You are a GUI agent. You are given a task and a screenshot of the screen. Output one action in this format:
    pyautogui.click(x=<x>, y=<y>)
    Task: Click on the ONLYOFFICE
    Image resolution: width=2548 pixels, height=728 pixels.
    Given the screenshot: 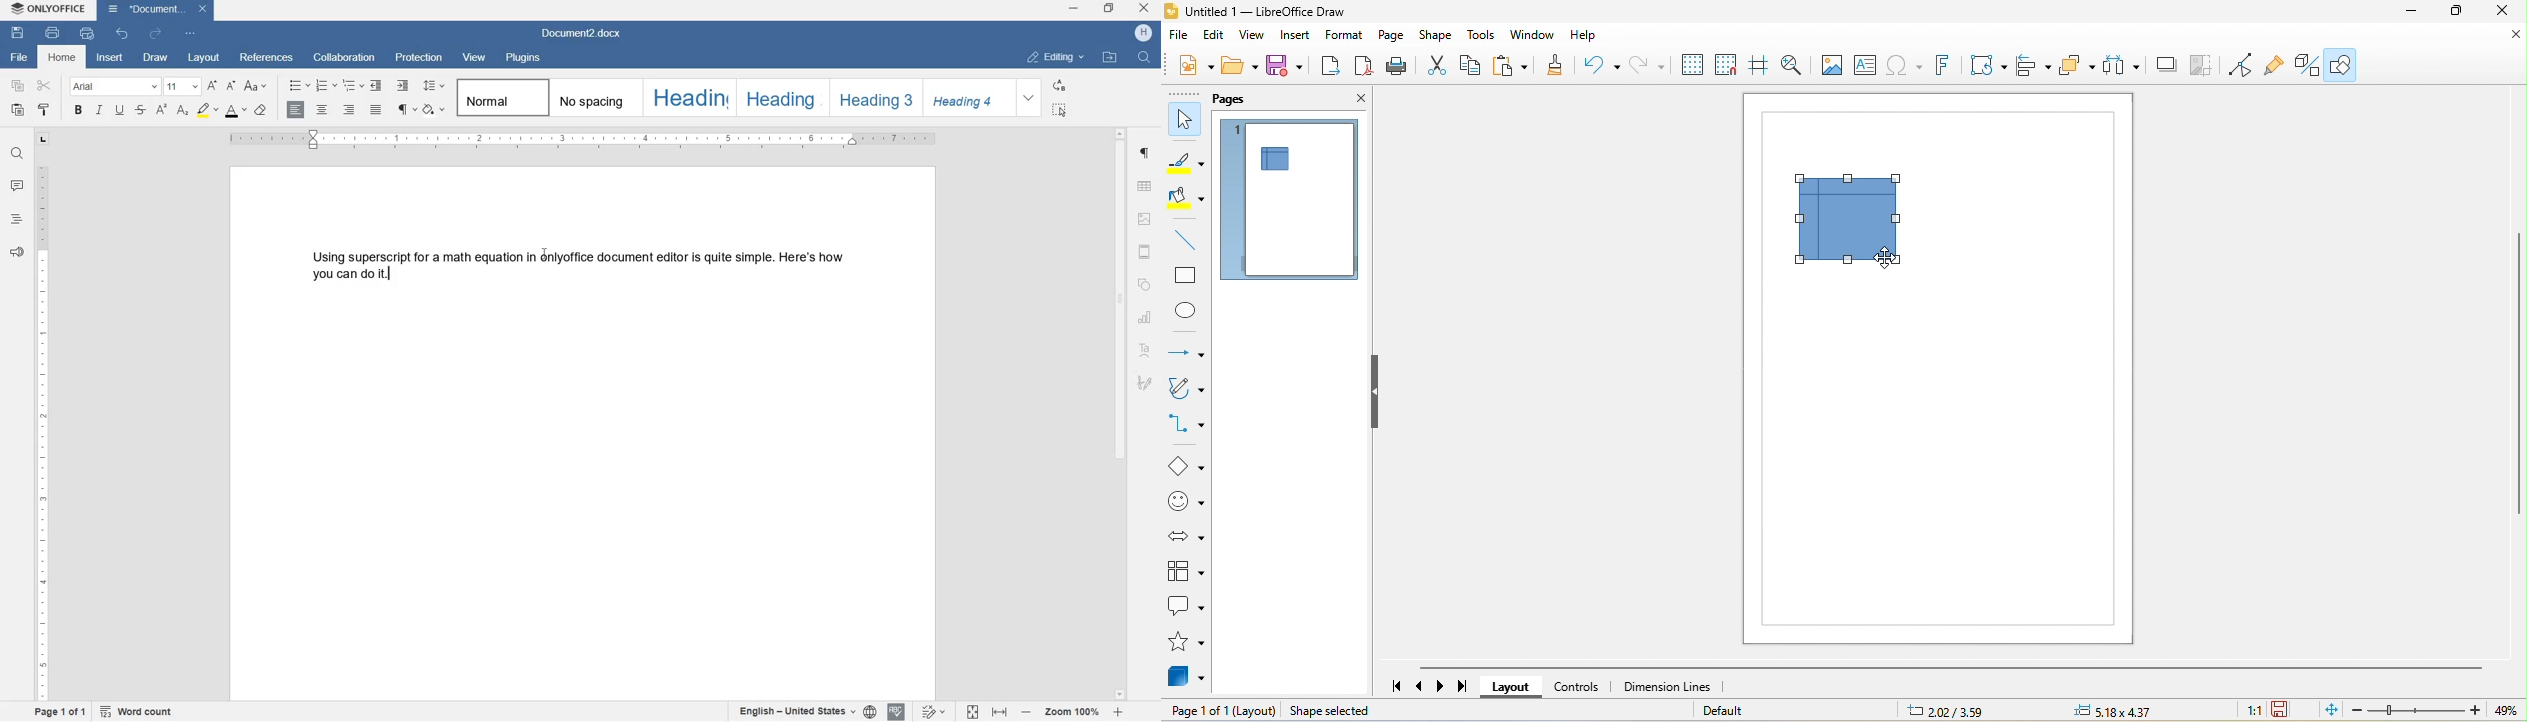 What is the action you would take?
    pyautogui.click(x=47, y=9)
    